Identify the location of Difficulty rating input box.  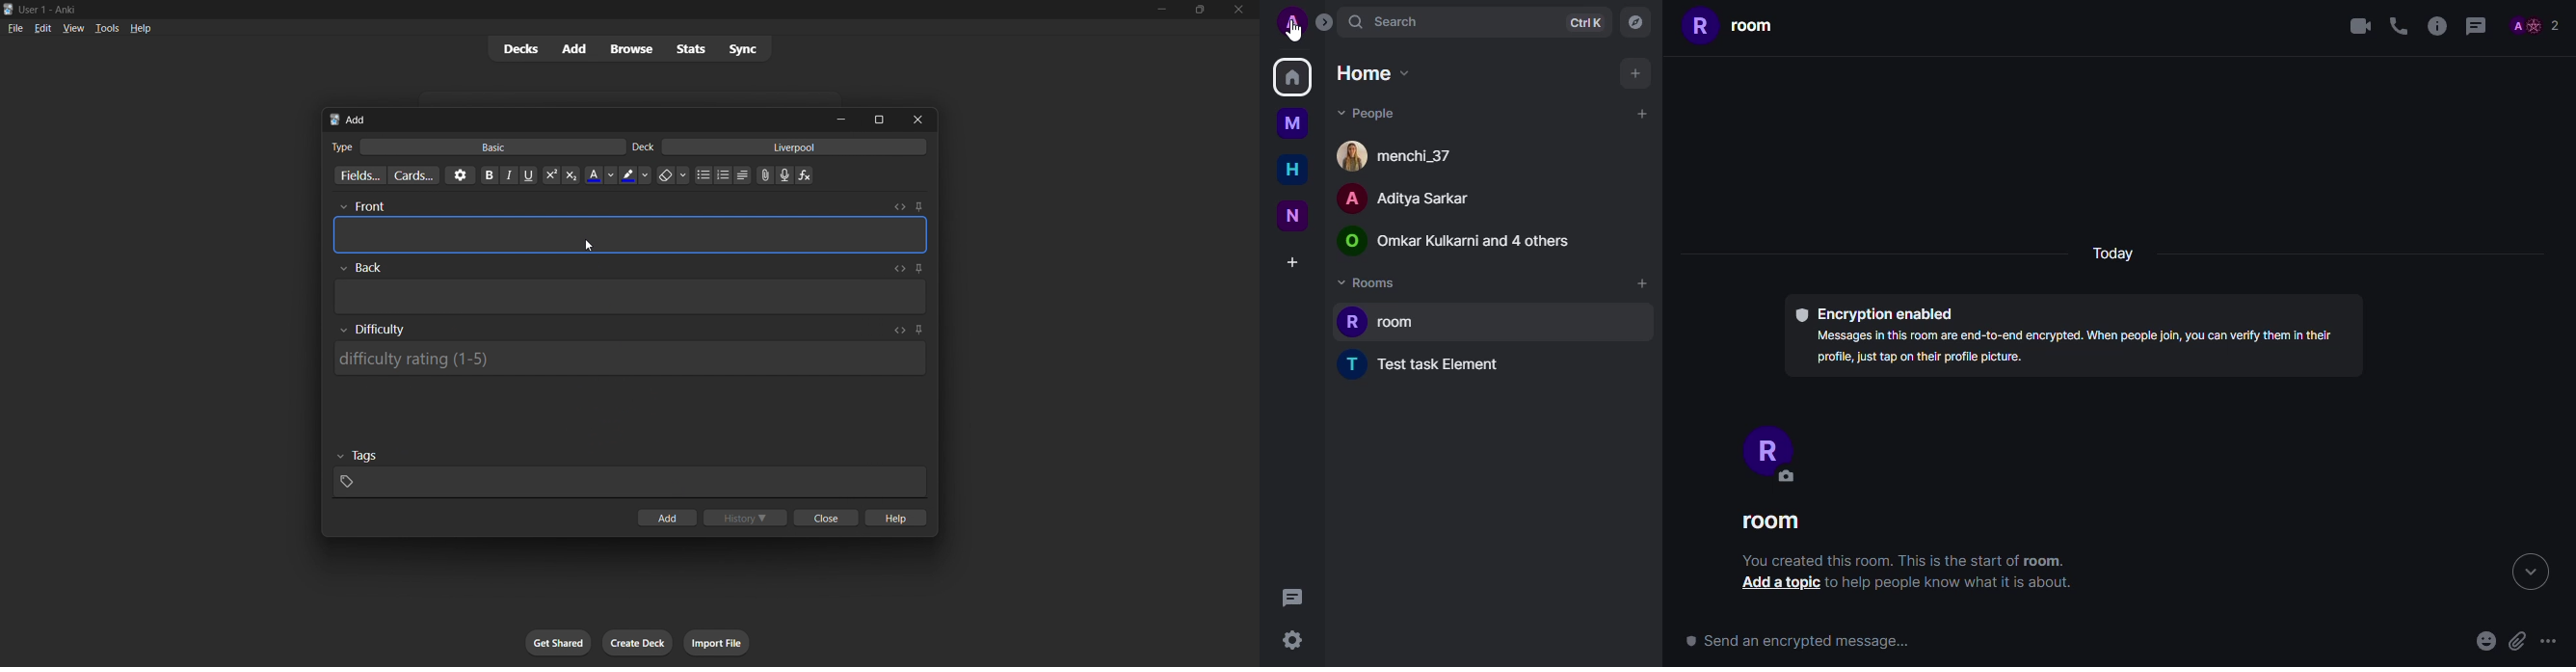
(629, 358).